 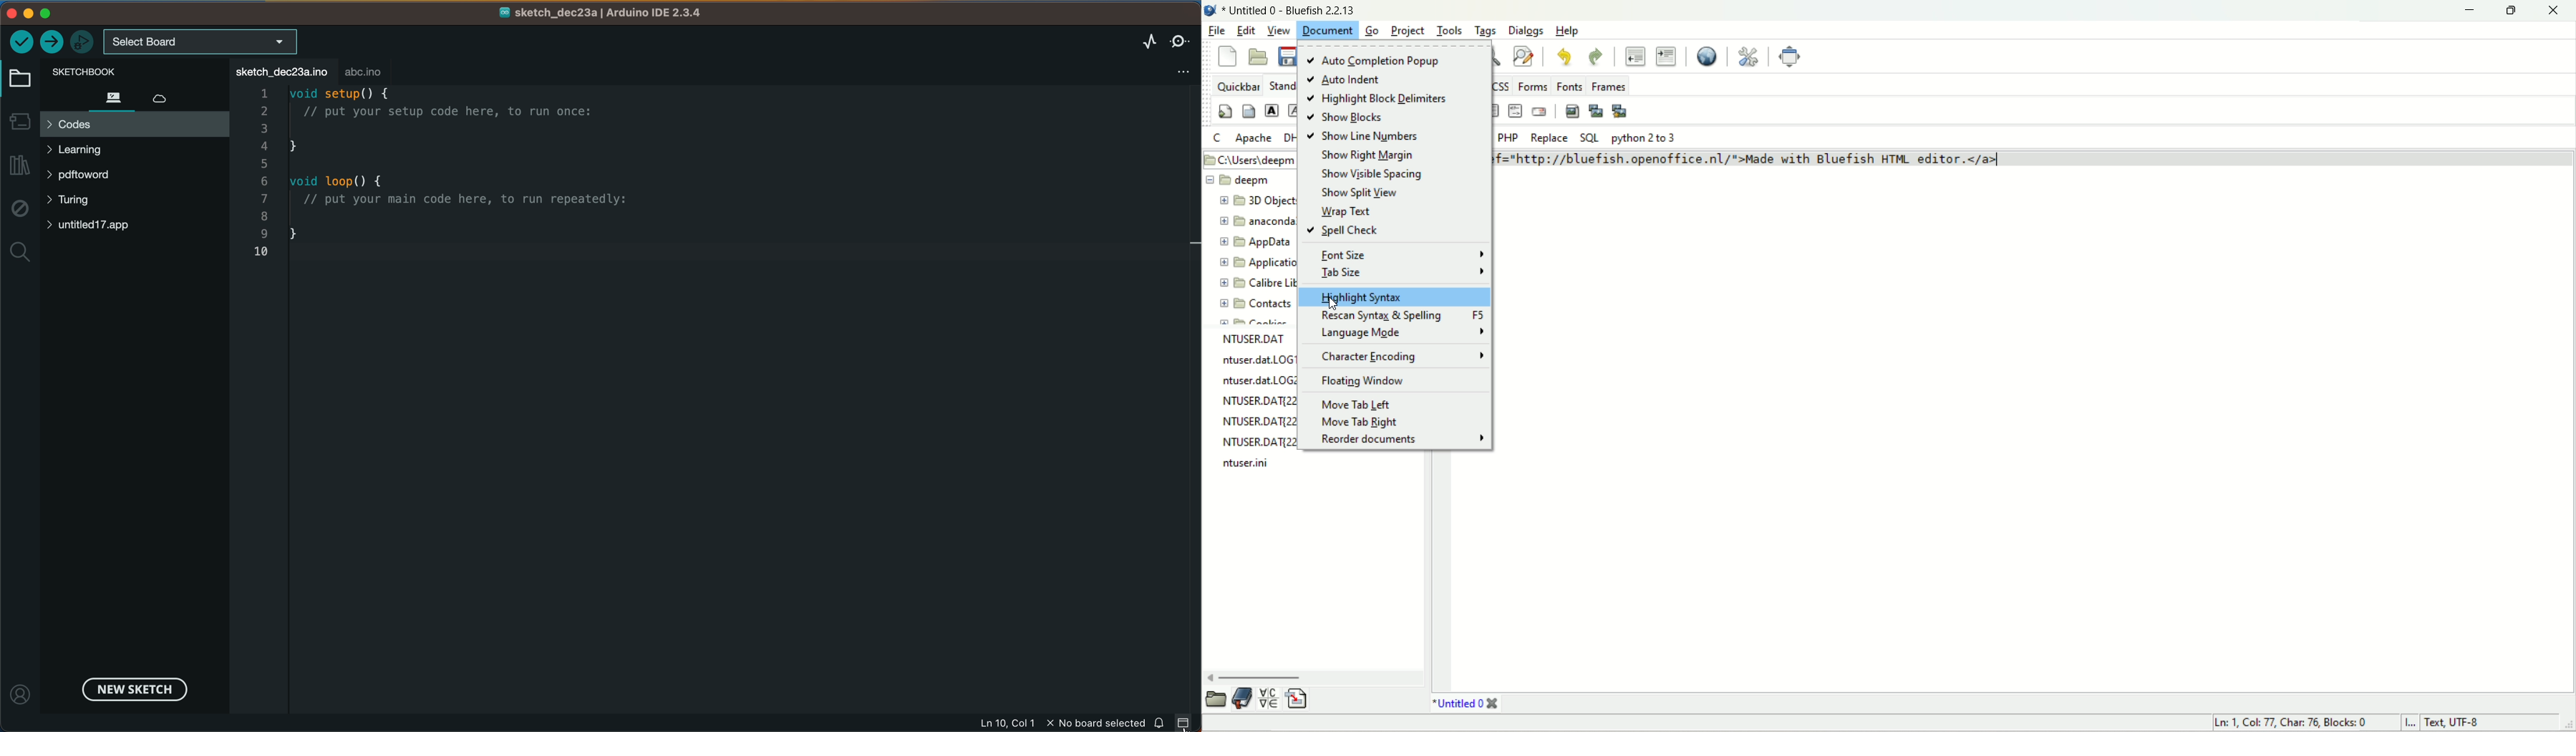 I want to click on move tab right, so click(x=1359, y=423).